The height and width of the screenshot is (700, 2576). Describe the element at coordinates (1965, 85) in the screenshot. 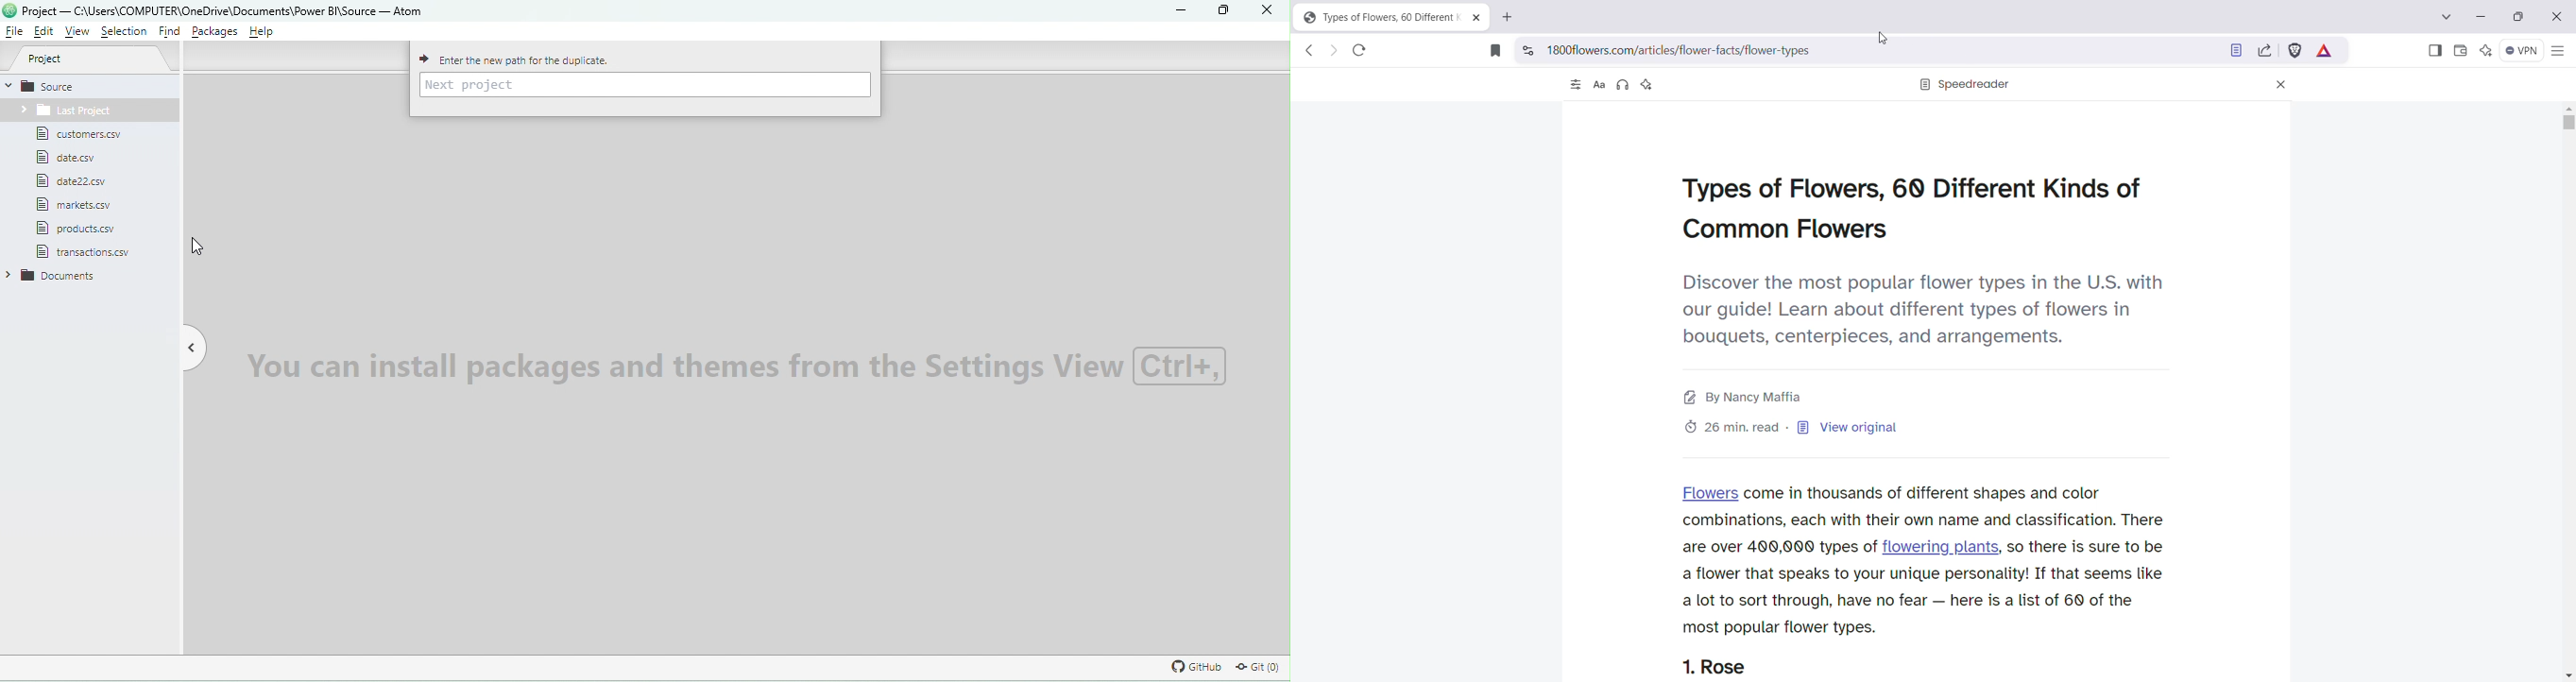

I see `Speedreader` at that location.